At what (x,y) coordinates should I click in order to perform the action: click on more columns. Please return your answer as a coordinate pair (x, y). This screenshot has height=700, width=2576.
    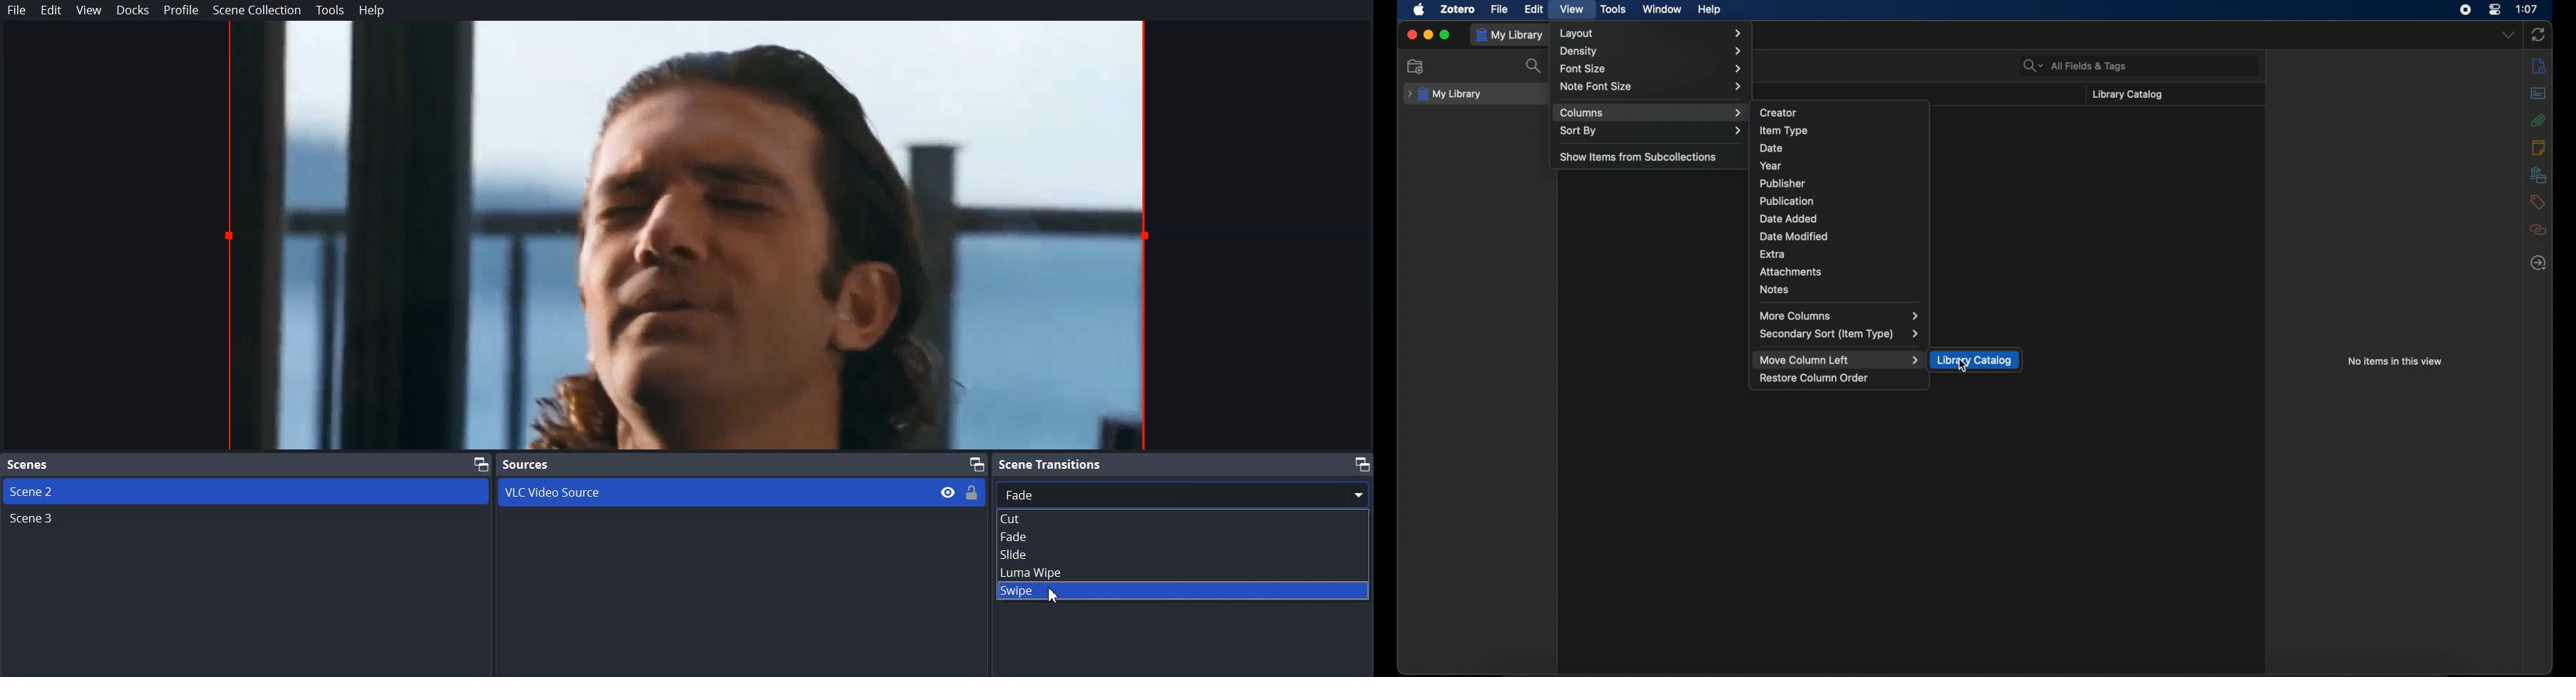
    Looking at the image, I should click on (1840, 317).